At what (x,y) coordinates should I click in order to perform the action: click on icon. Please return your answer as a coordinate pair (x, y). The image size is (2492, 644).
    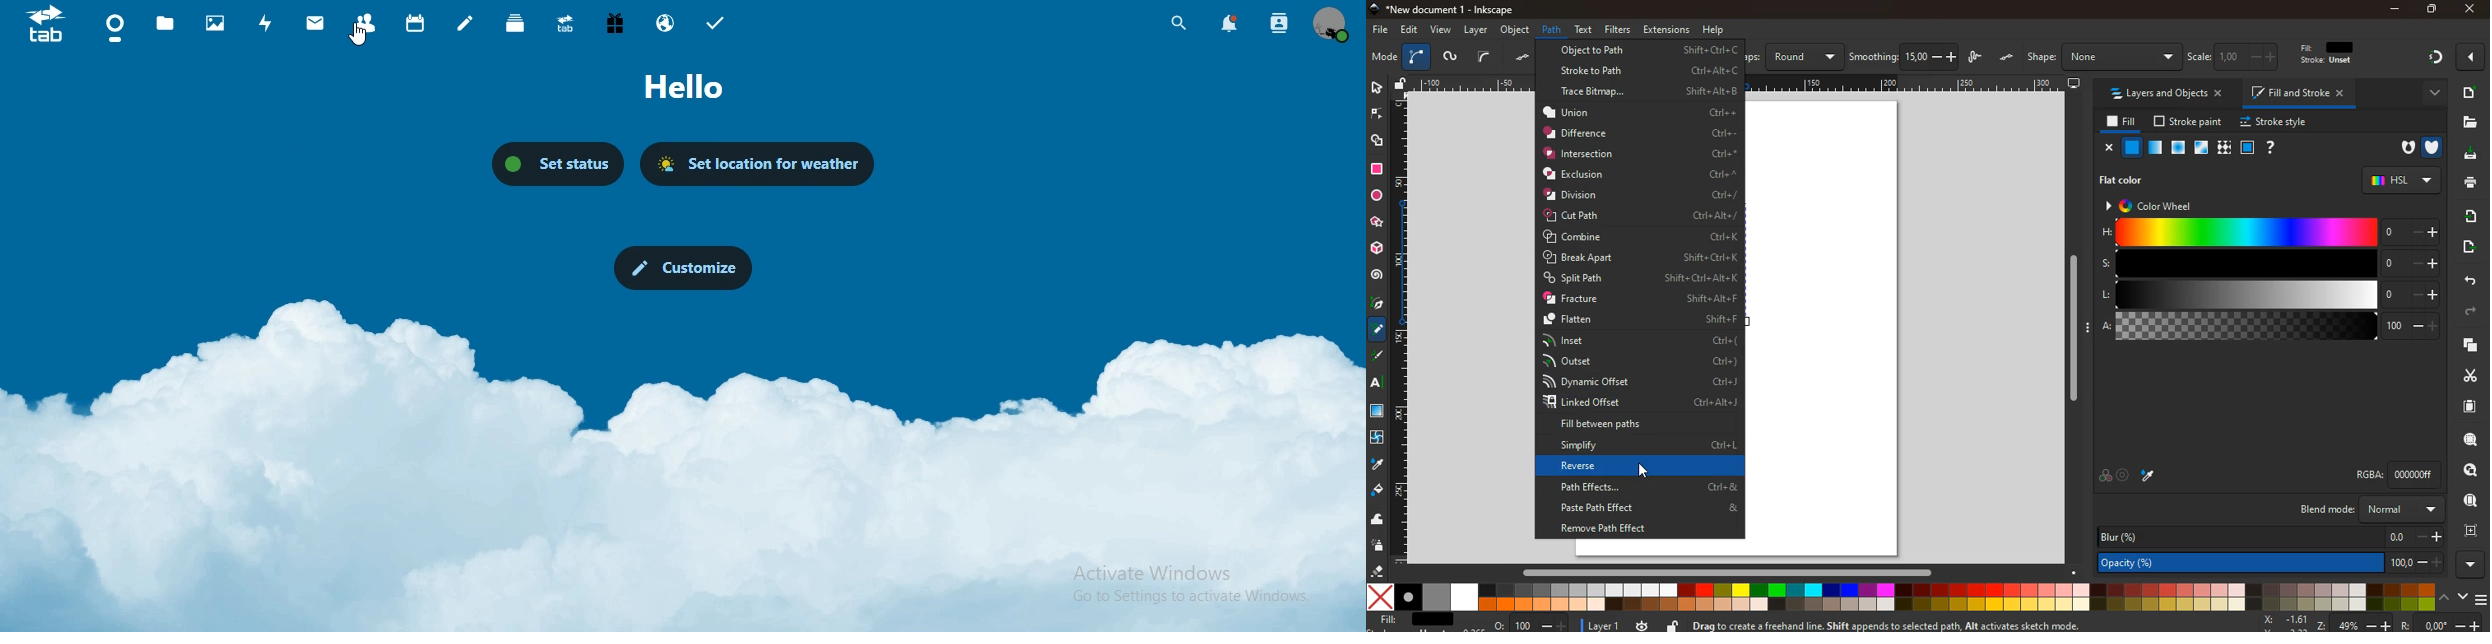
    Looking at the image, I should click on (46, 27).